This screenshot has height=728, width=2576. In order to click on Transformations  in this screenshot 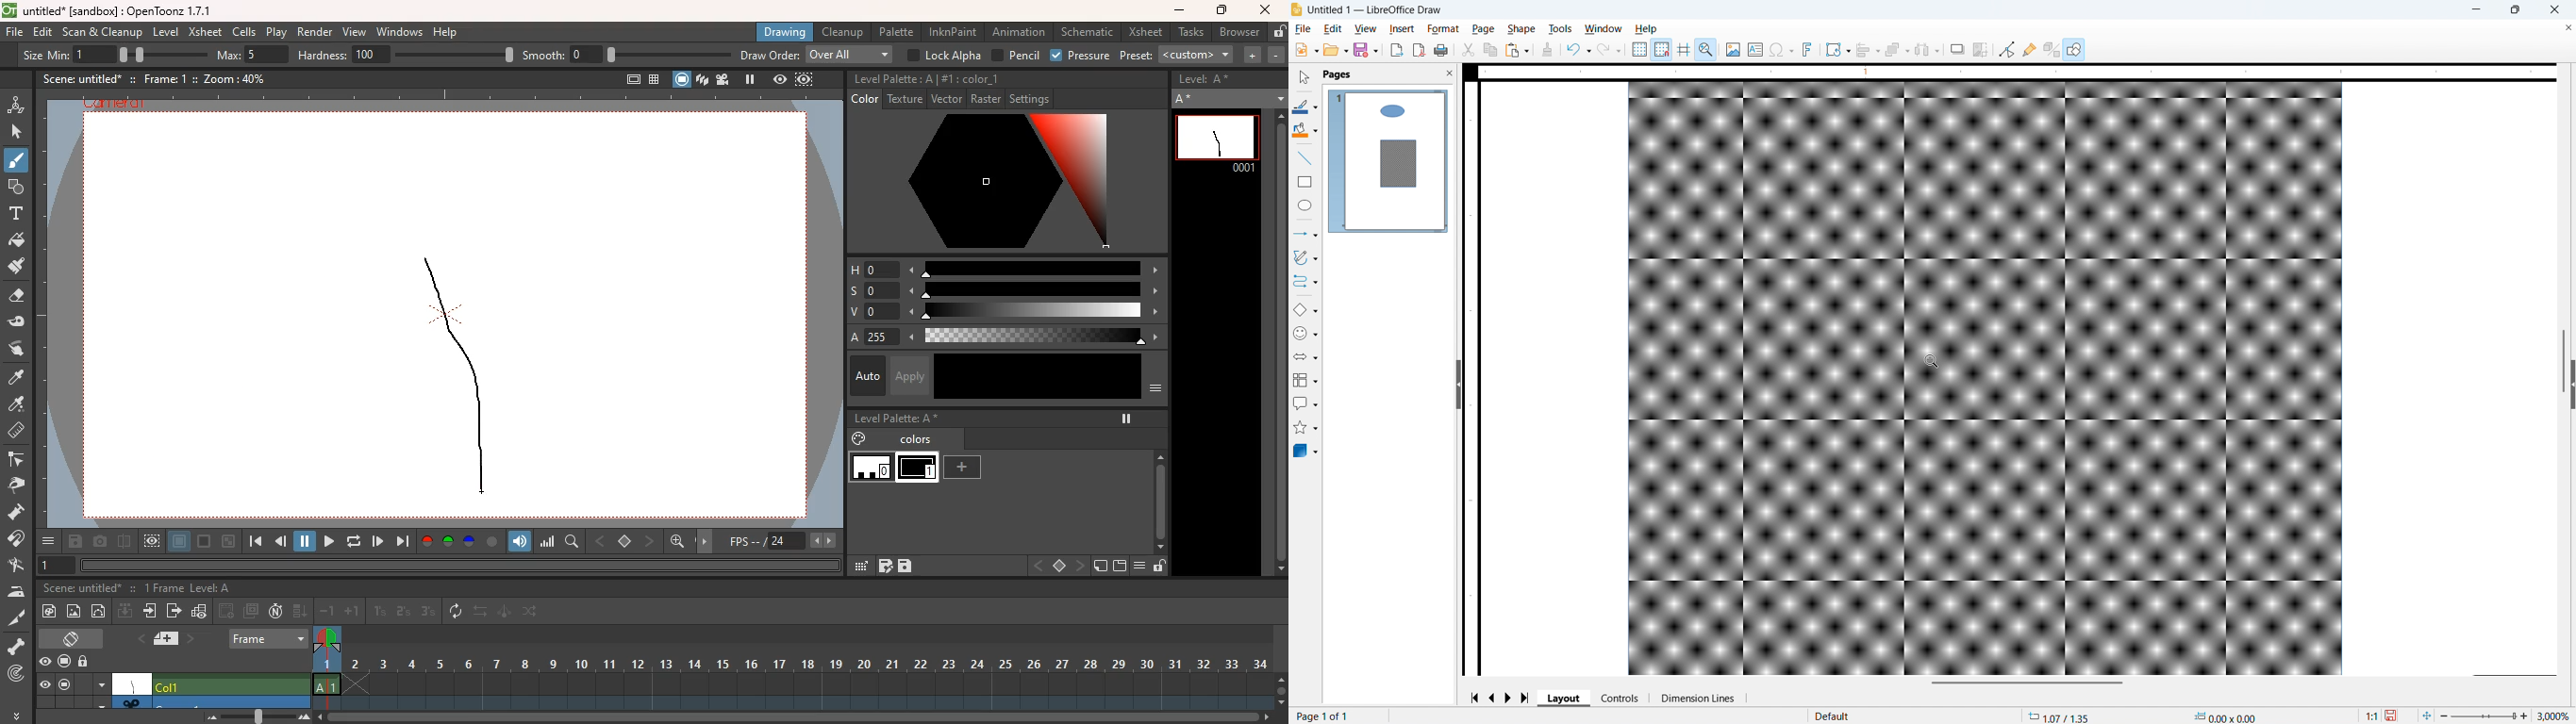, I will do `click(1838, 50)`.